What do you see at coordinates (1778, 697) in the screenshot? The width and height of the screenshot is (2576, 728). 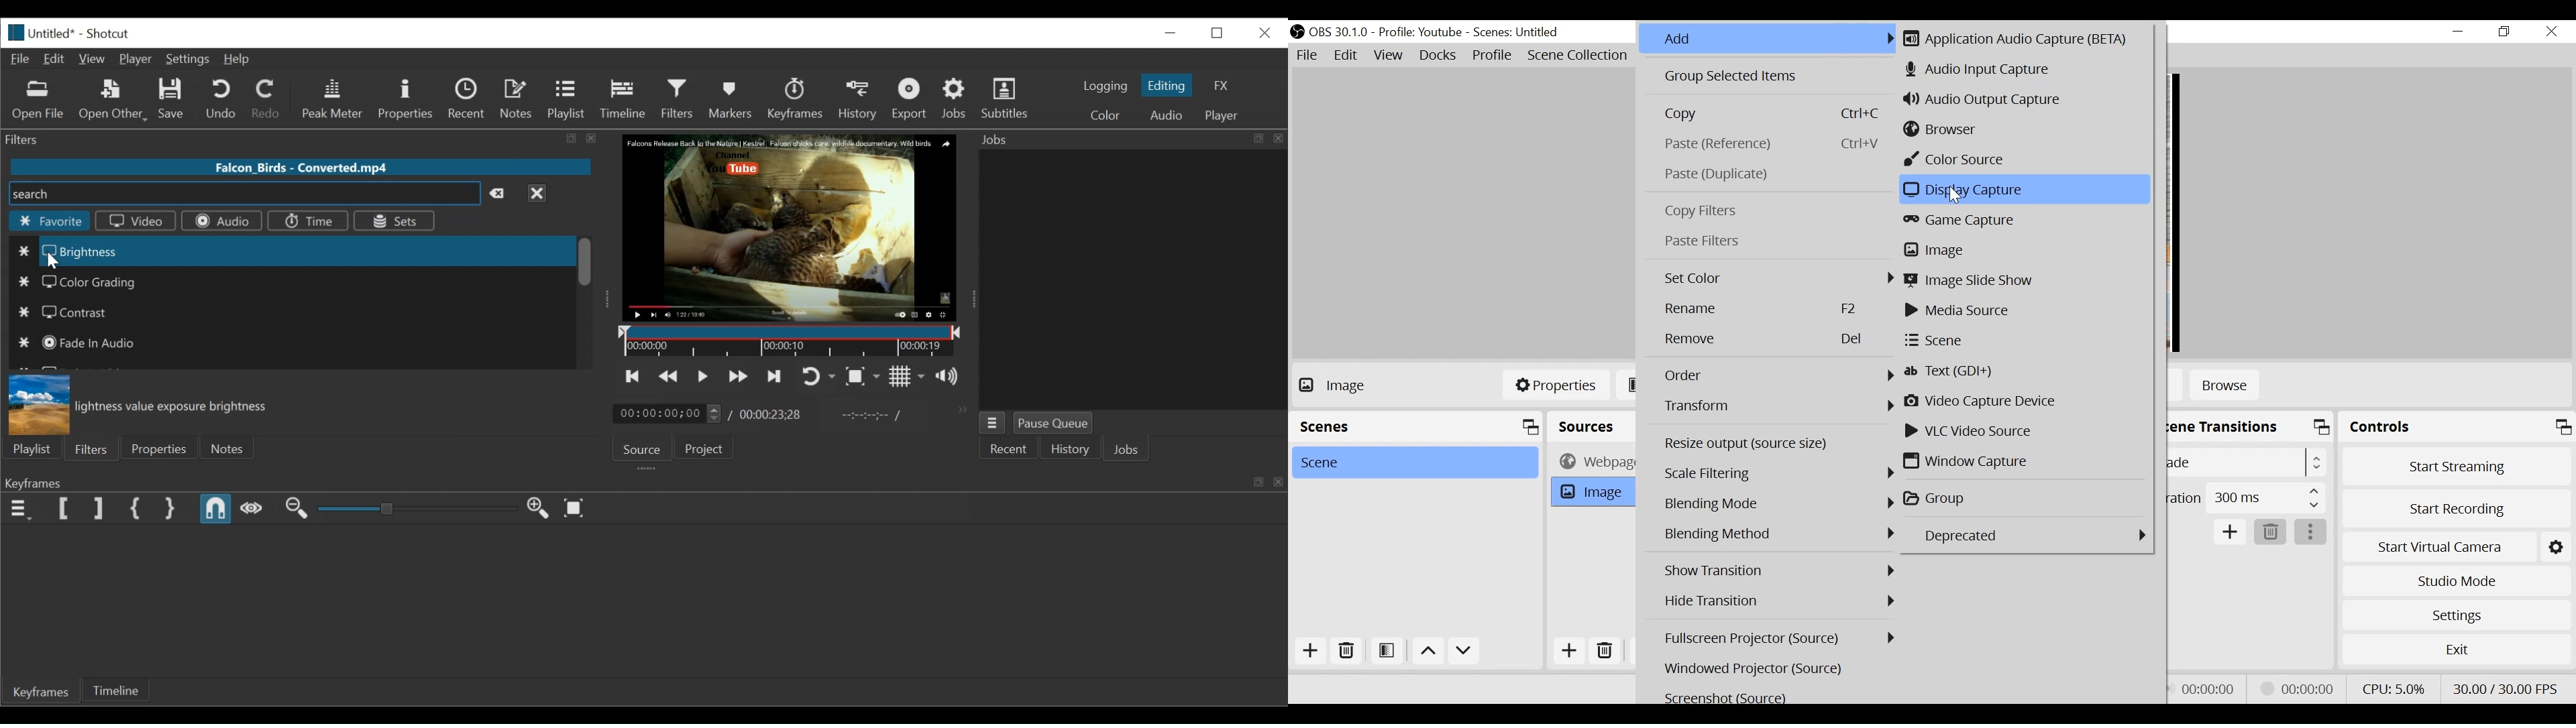 I see `Screenshot` at bounding box center [1778, 697].